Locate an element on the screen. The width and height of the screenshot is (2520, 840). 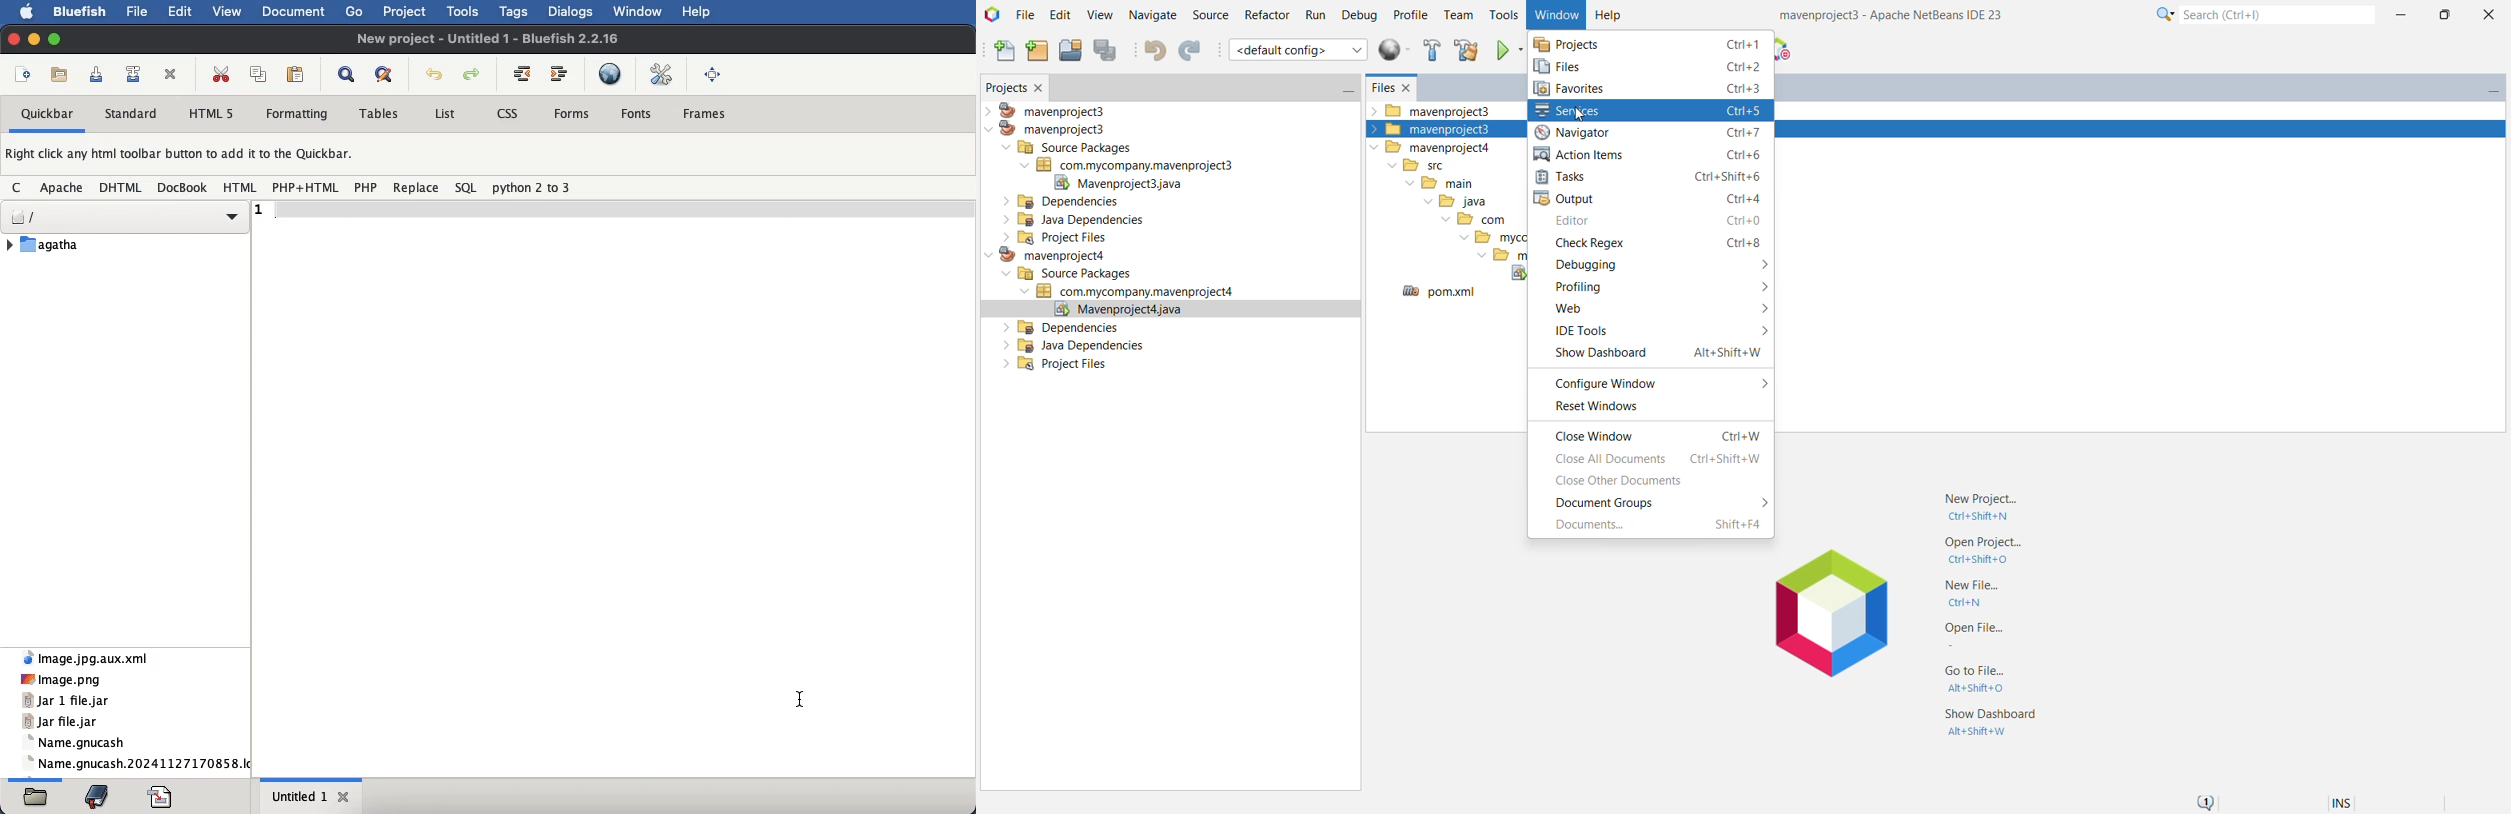
mavenproject3 is located at coordinates (1436, 110).